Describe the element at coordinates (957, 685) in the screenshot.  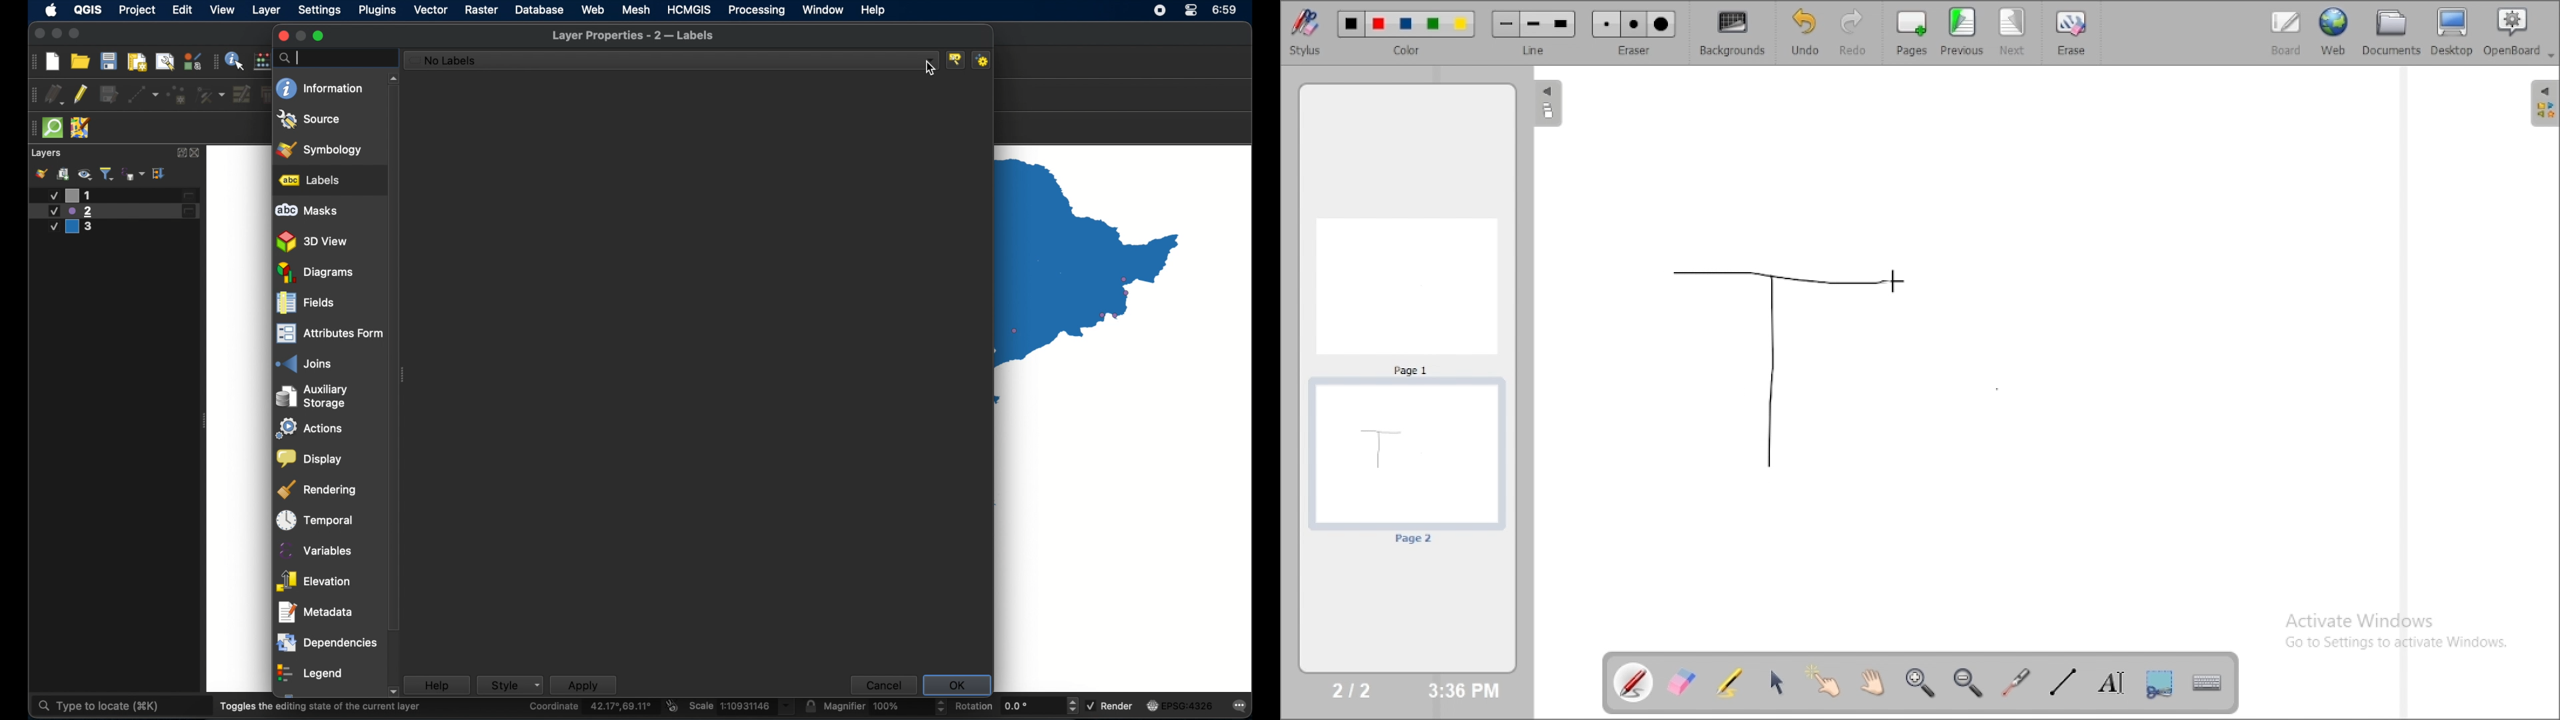
I see `ok` at that location.